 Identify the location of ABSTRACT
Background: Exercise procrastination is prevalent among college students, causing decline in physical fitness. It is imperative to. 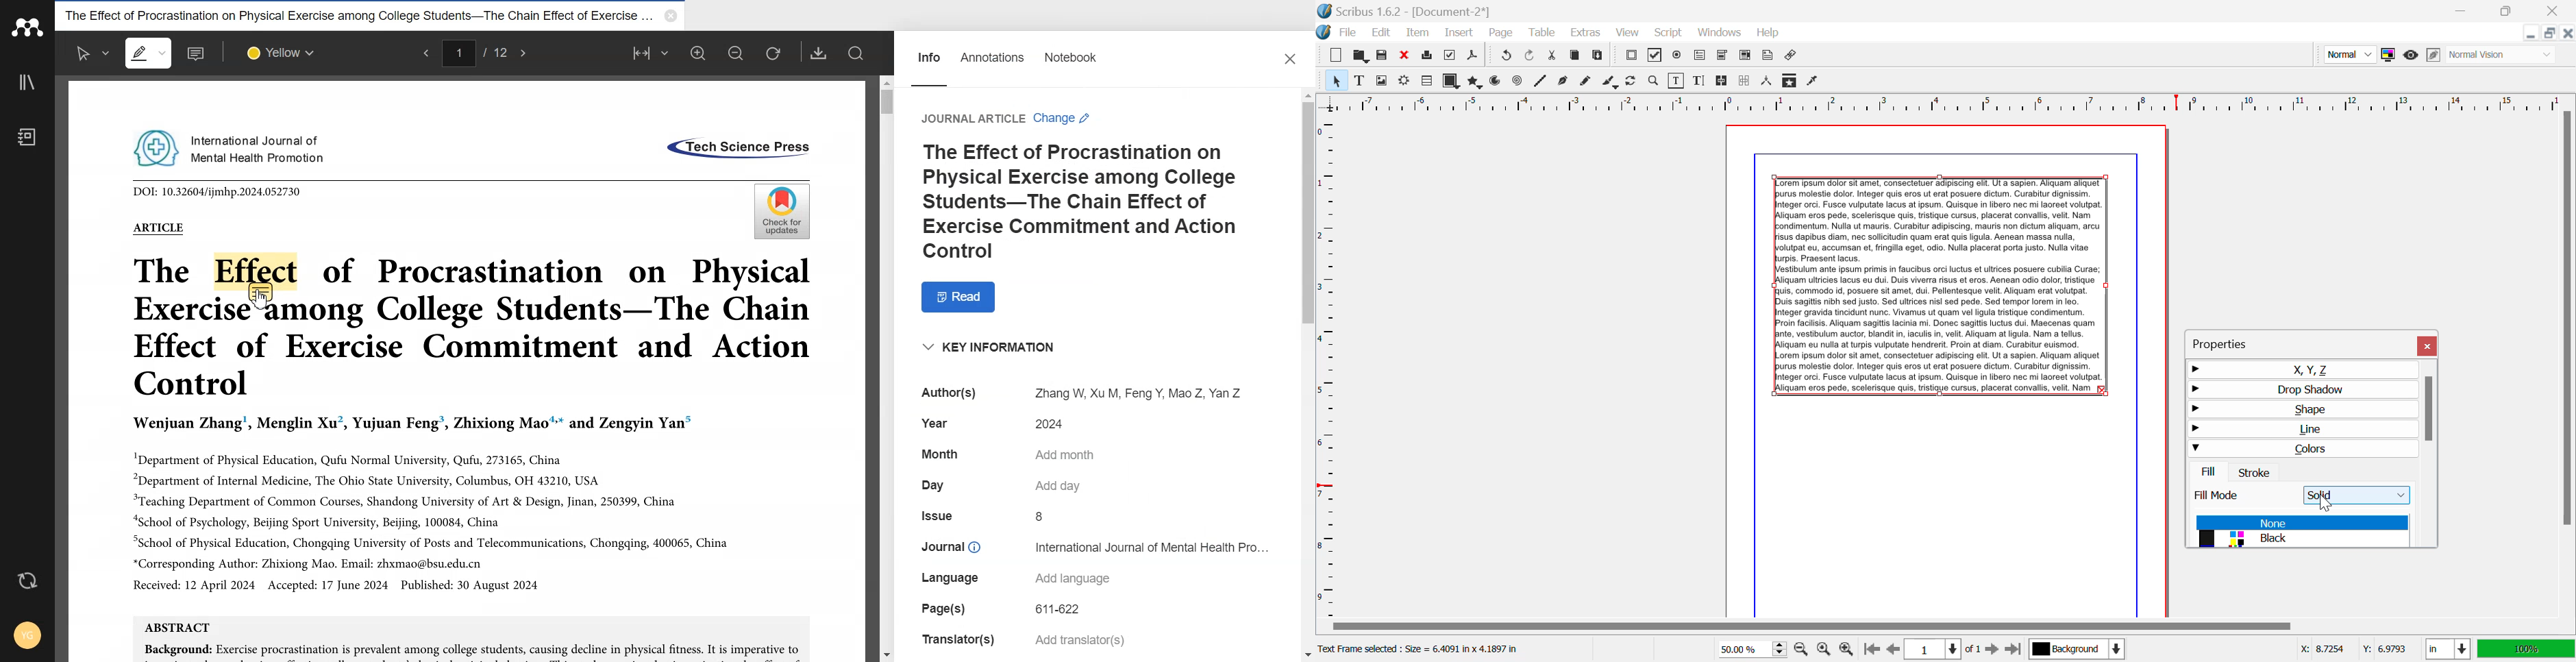
(471, 637).